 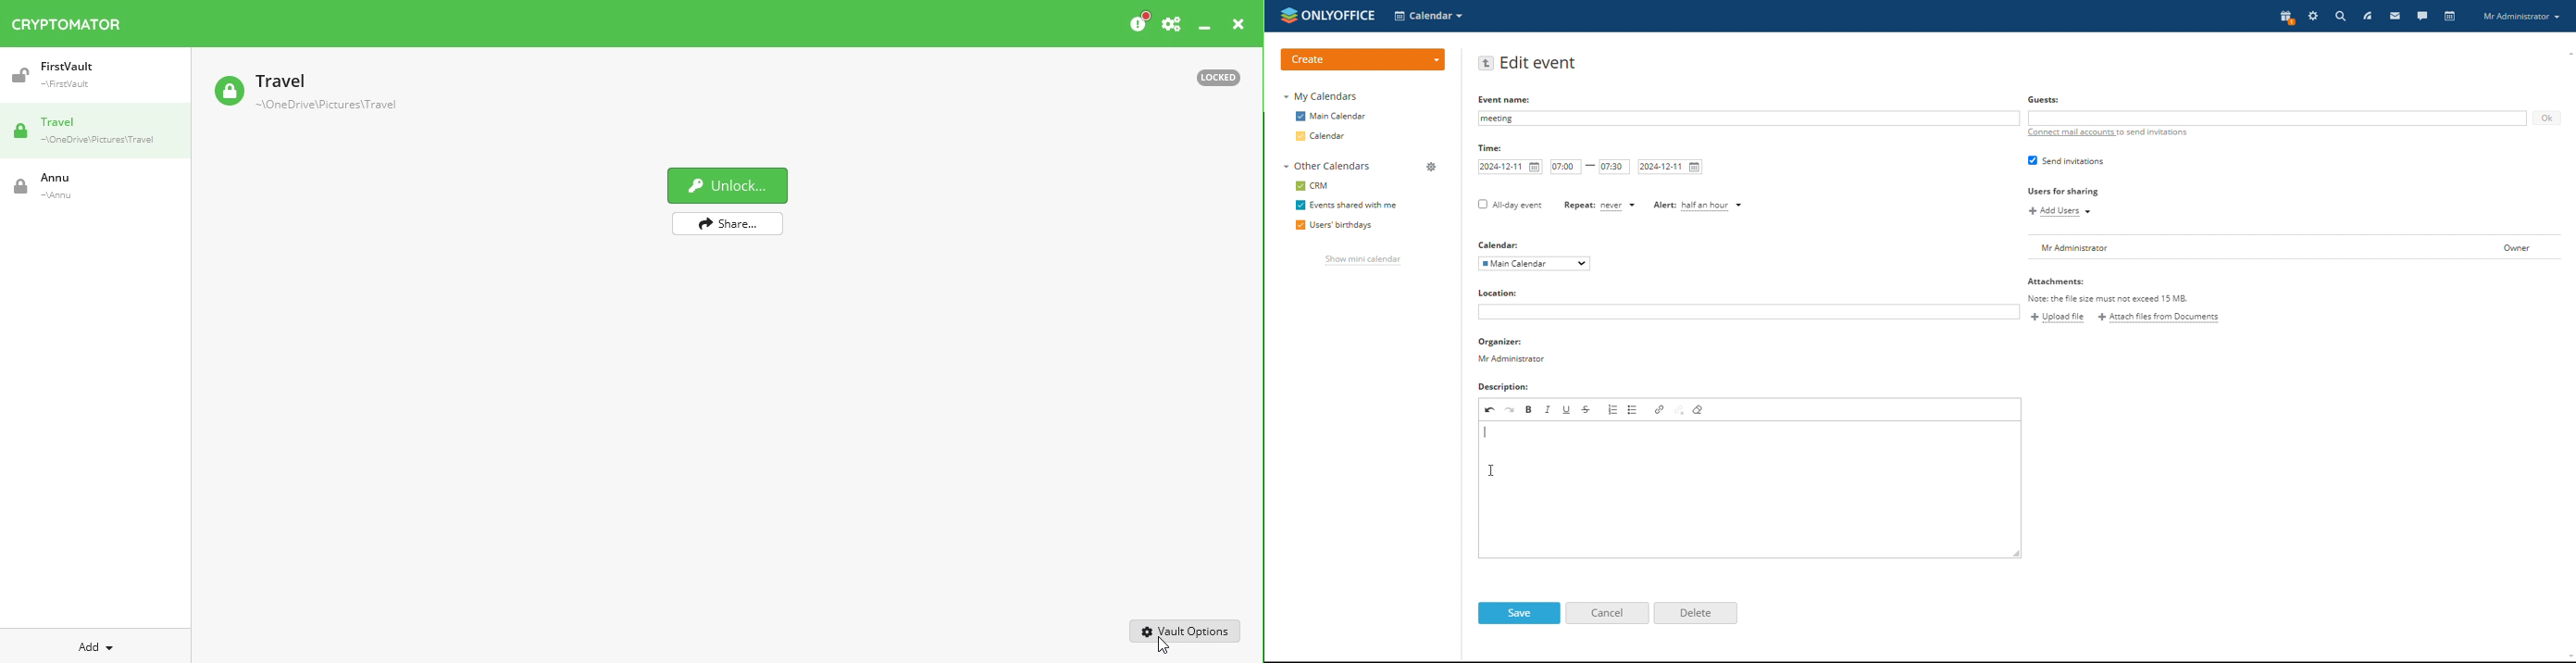 What do you see at coordinates (1747, 118) in the screenshot?
I see `add event name` at bounding box center [1747, 118].